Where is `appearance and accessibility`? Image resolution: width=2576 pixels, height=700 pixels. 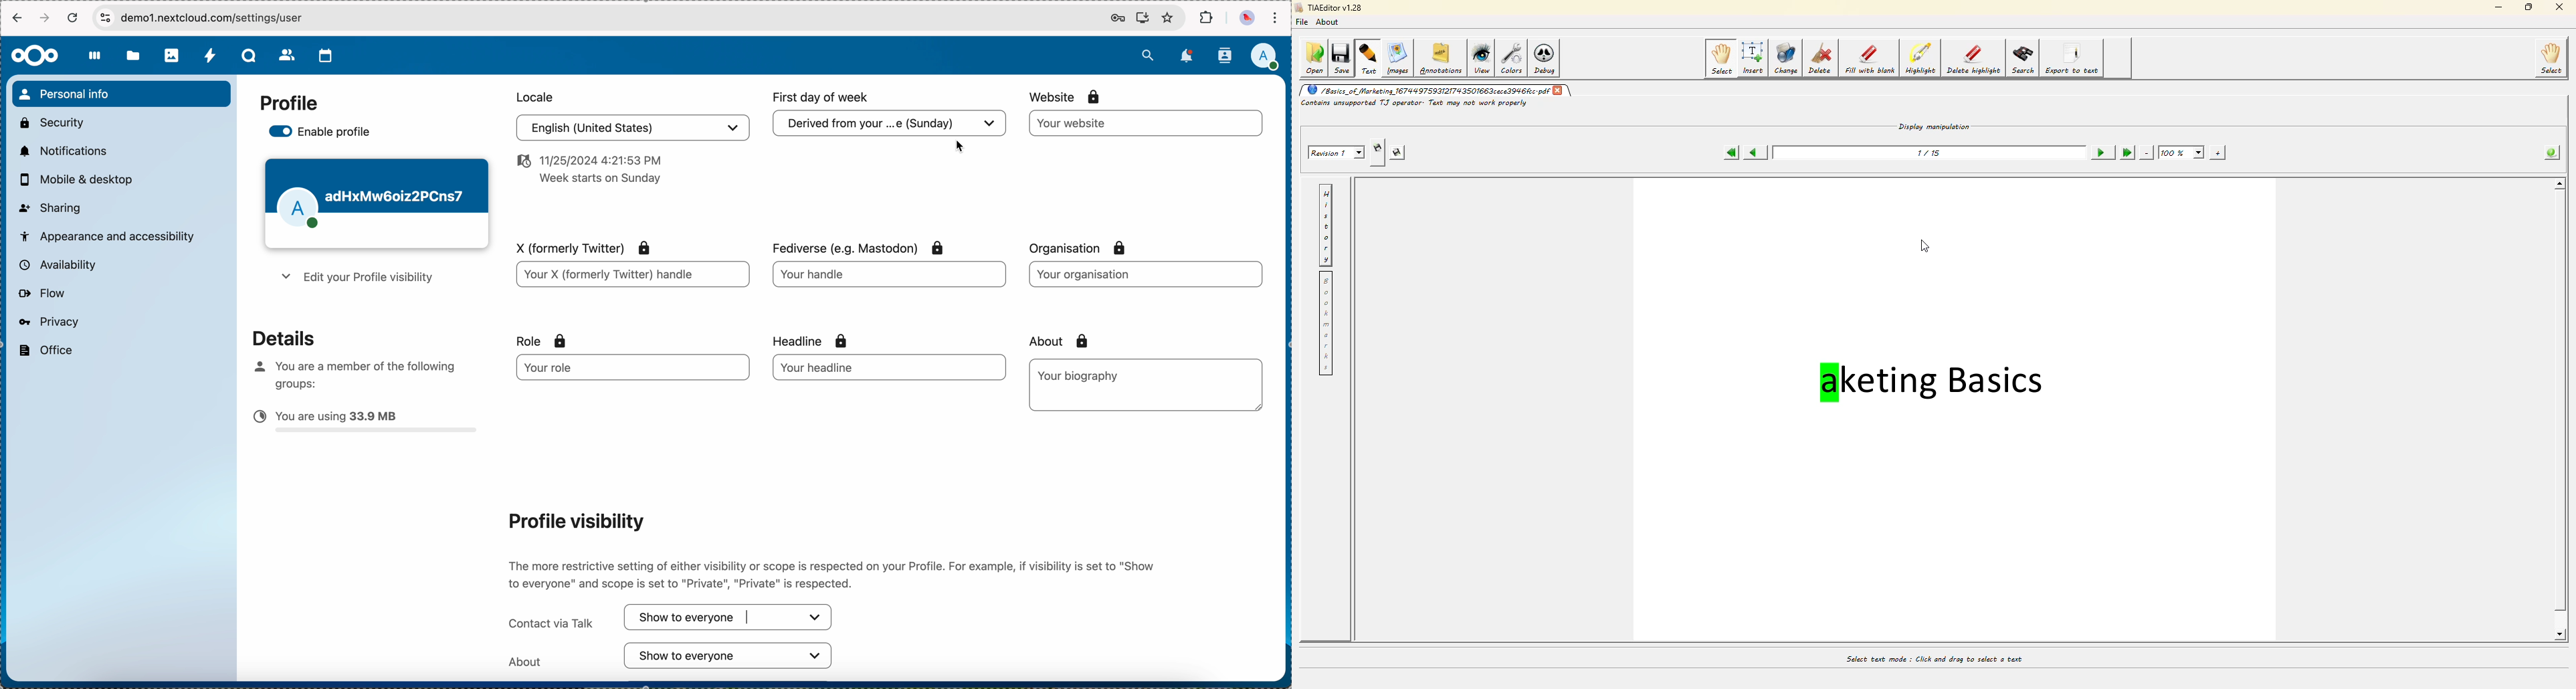 appearance and accessibility is located at coordinates (108, 235).